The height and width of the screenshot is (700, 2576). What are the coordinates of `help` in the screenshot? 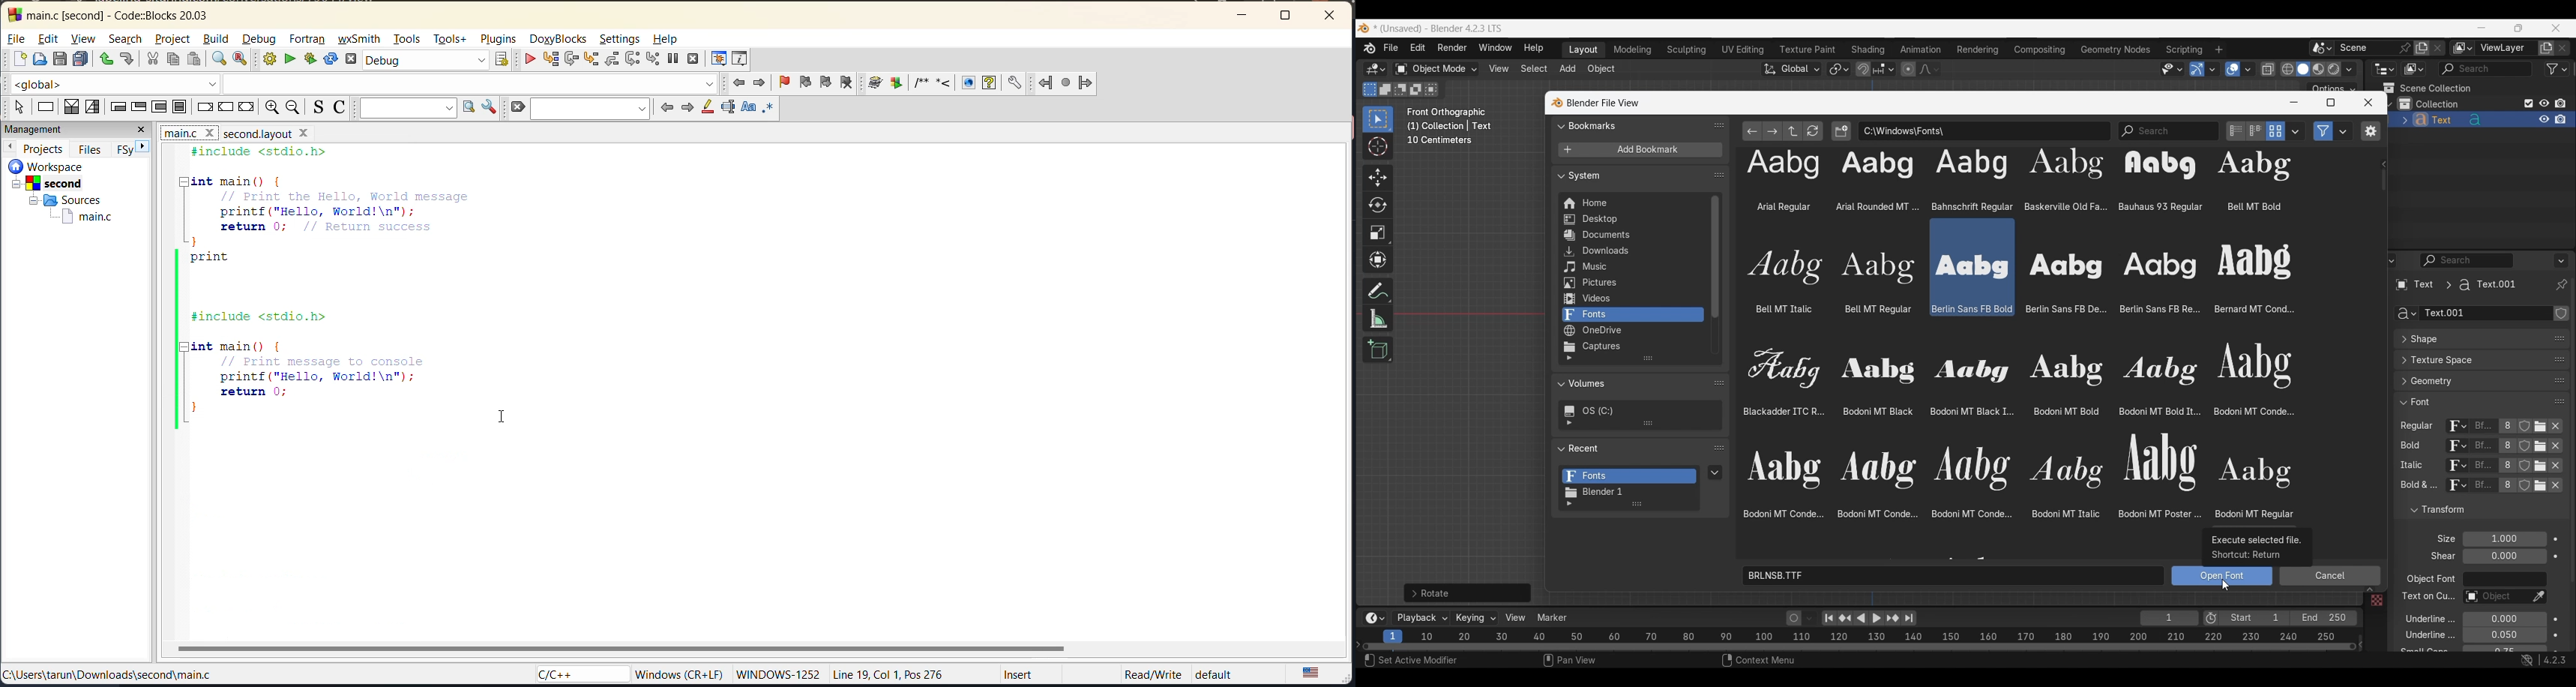 It's located at (666, 38).